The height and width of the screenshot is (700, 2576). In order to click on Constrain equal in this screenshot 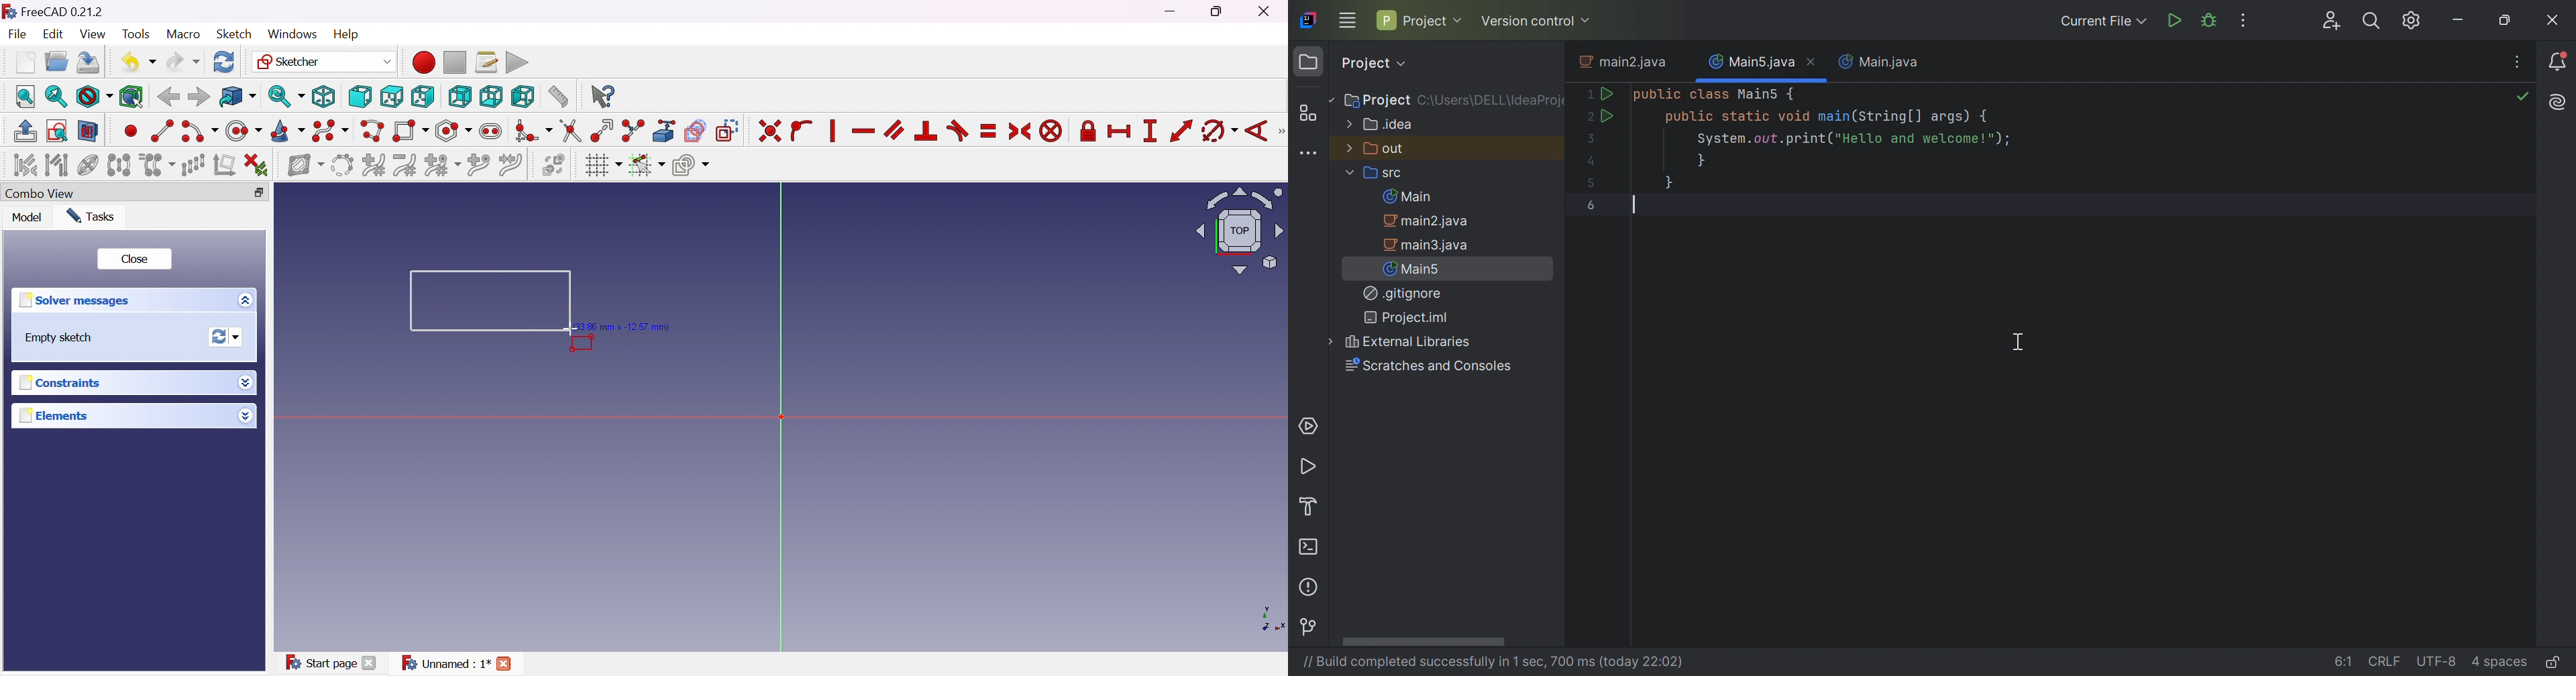, I will do `click(989, 132)`.